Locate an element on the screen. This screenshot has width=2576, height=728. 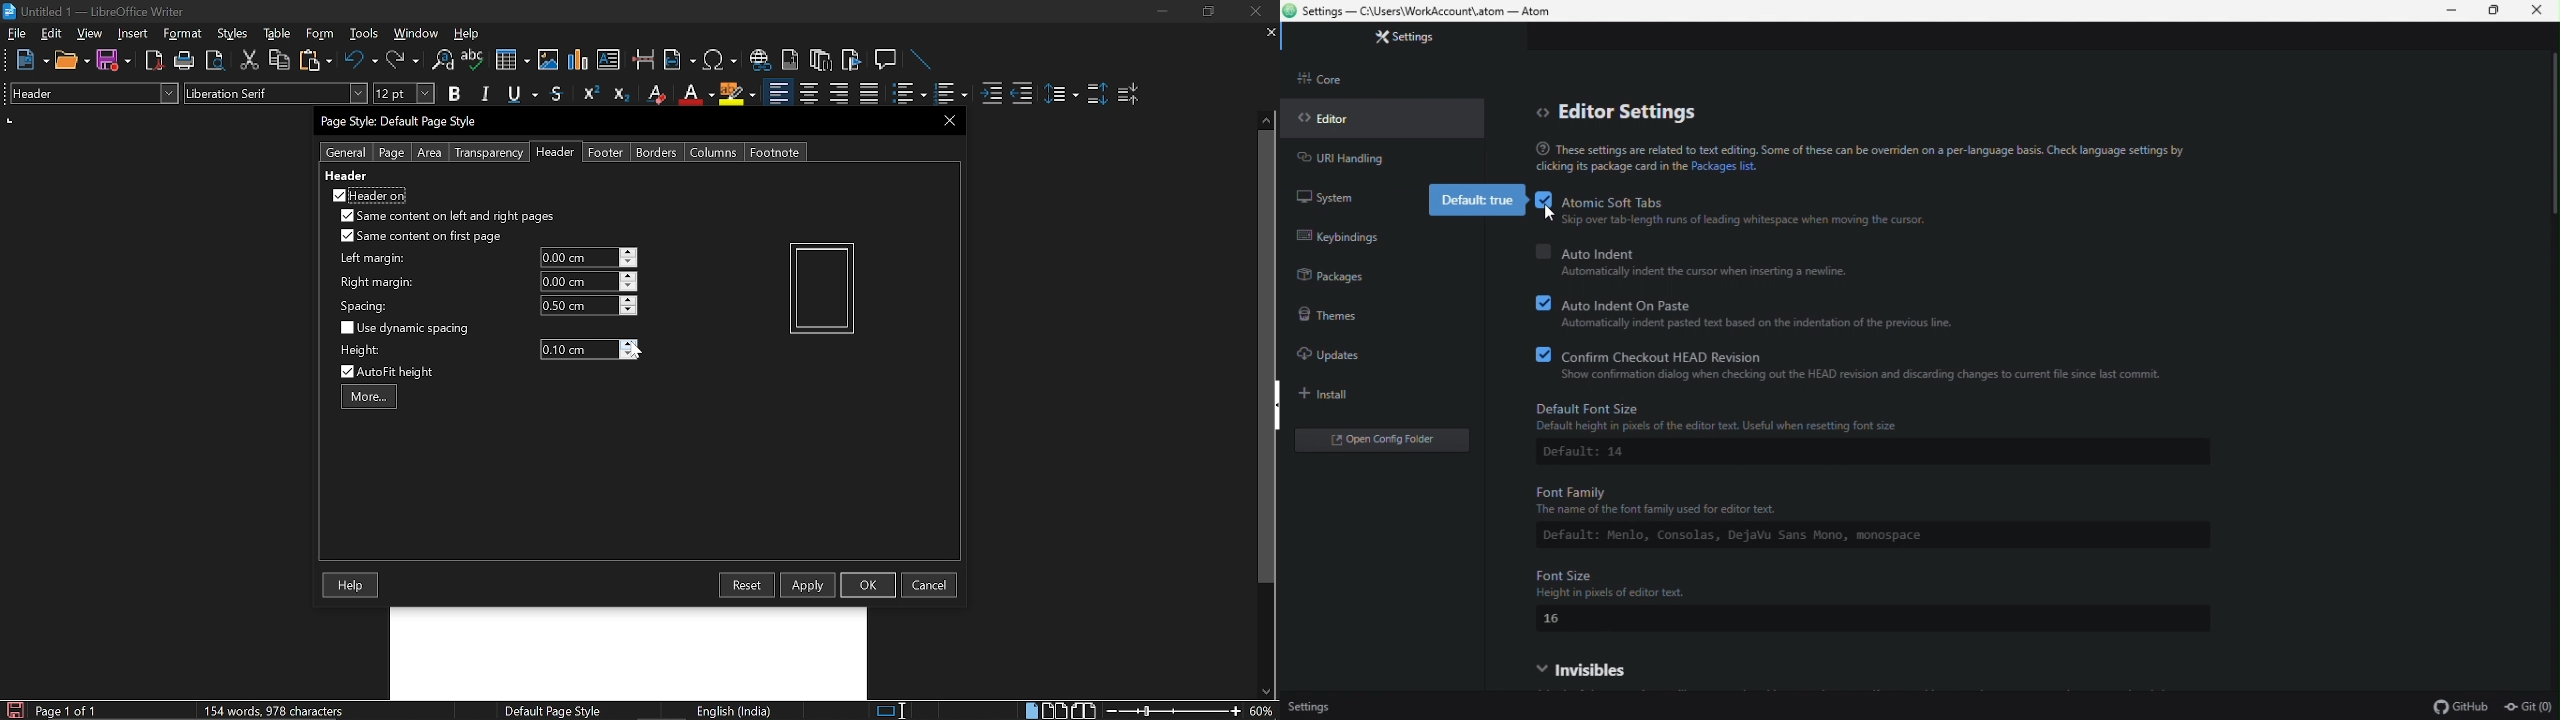
Header is located at coordinates (552, 153).